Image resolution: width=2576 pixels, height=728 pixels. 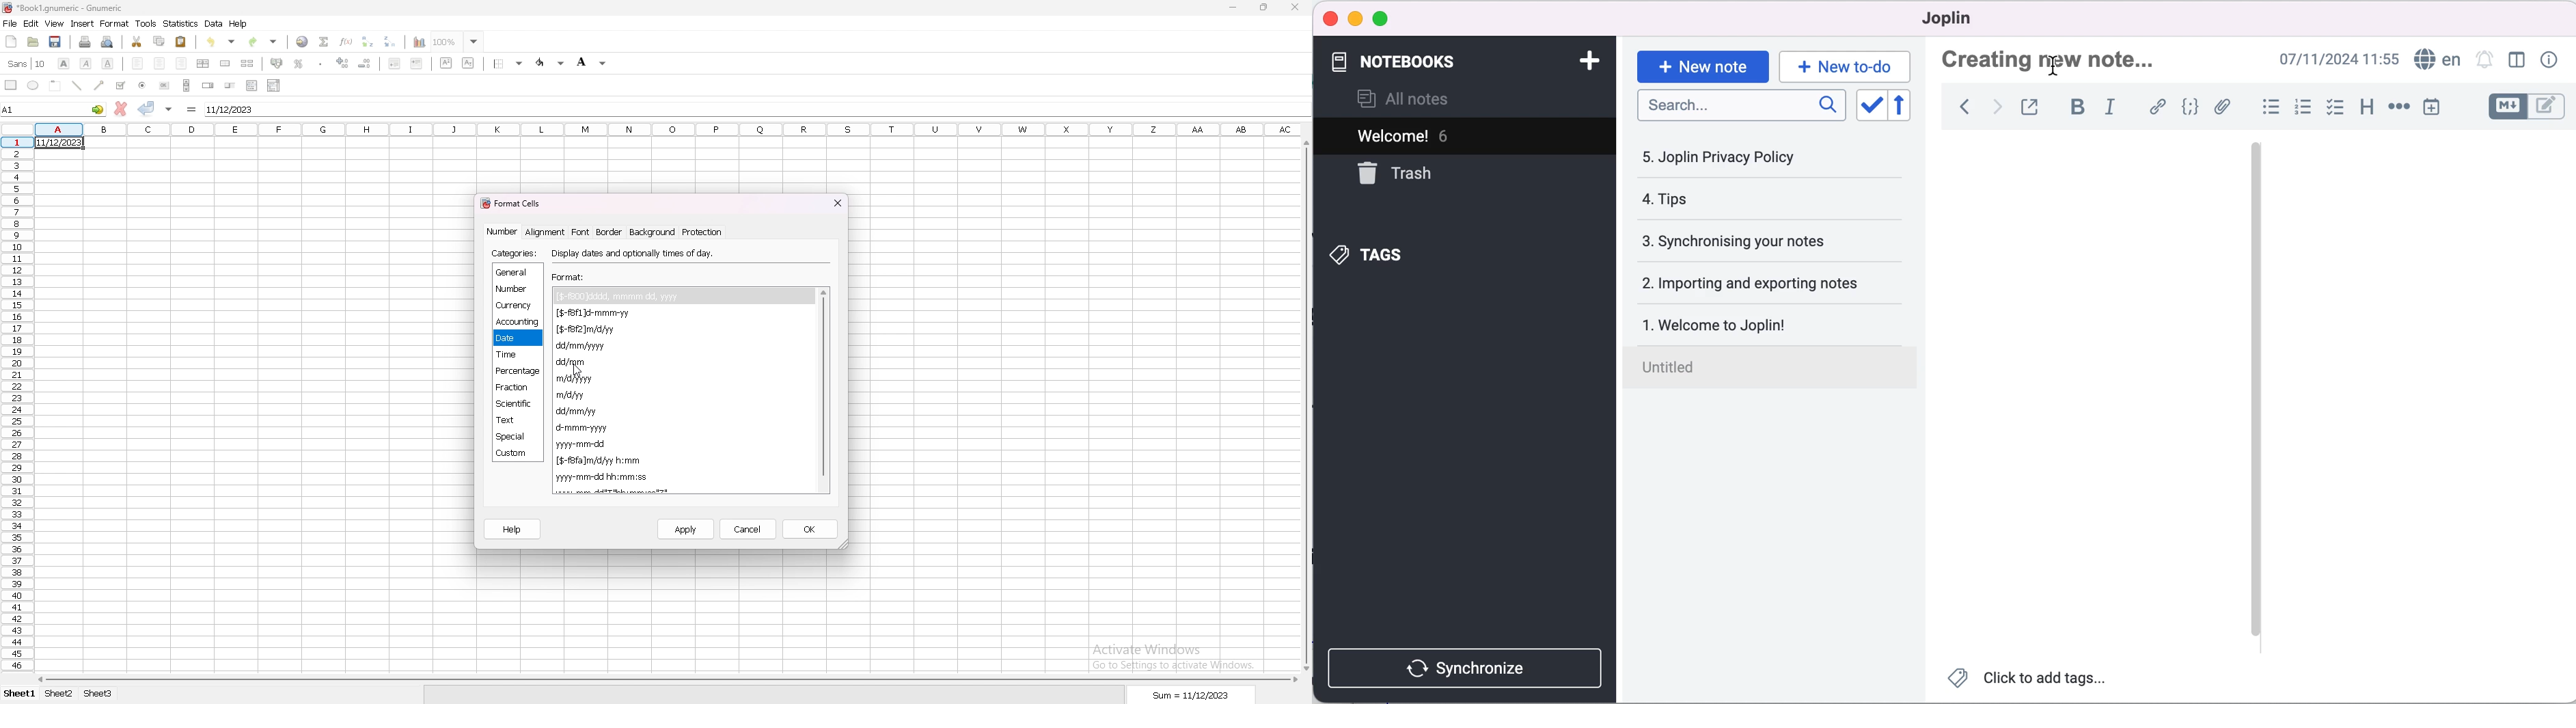 What do you see at coordinates (2155, 108) in the screenshot?
I see `hyperlink` at bounding box center [2155, 108].